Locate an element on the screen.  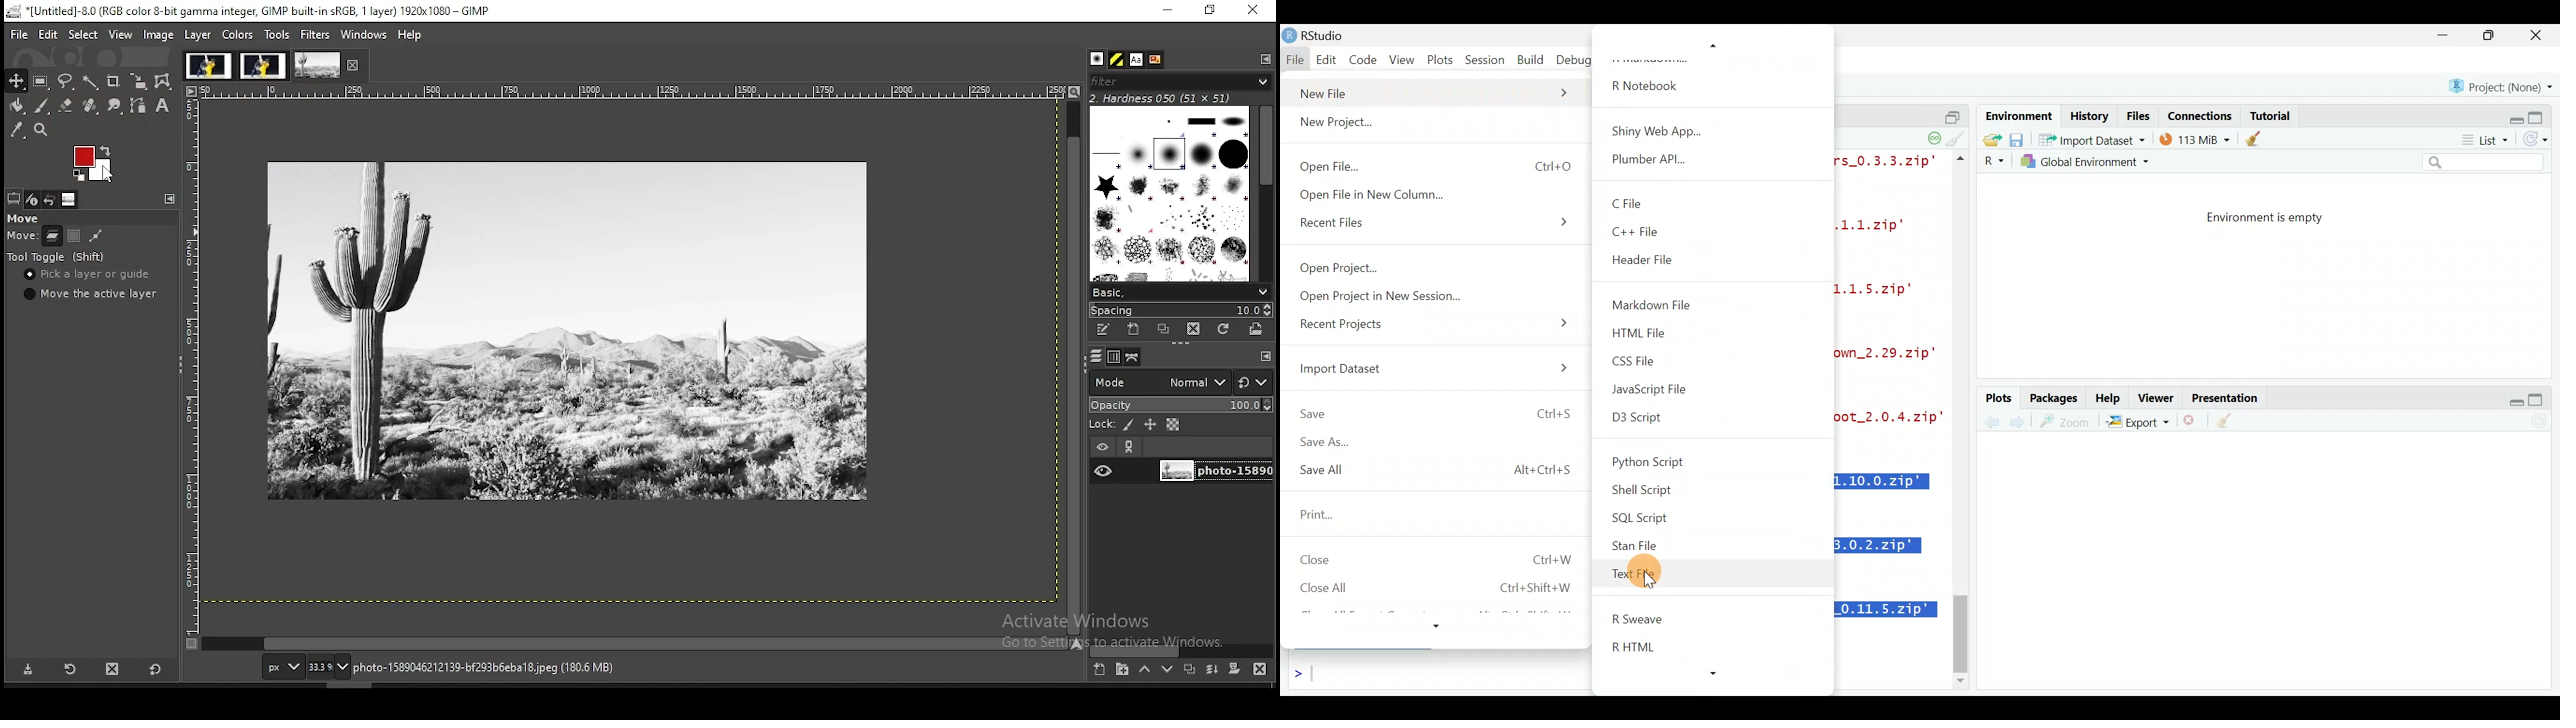
R HTML is located at coordinates (1633, 649).